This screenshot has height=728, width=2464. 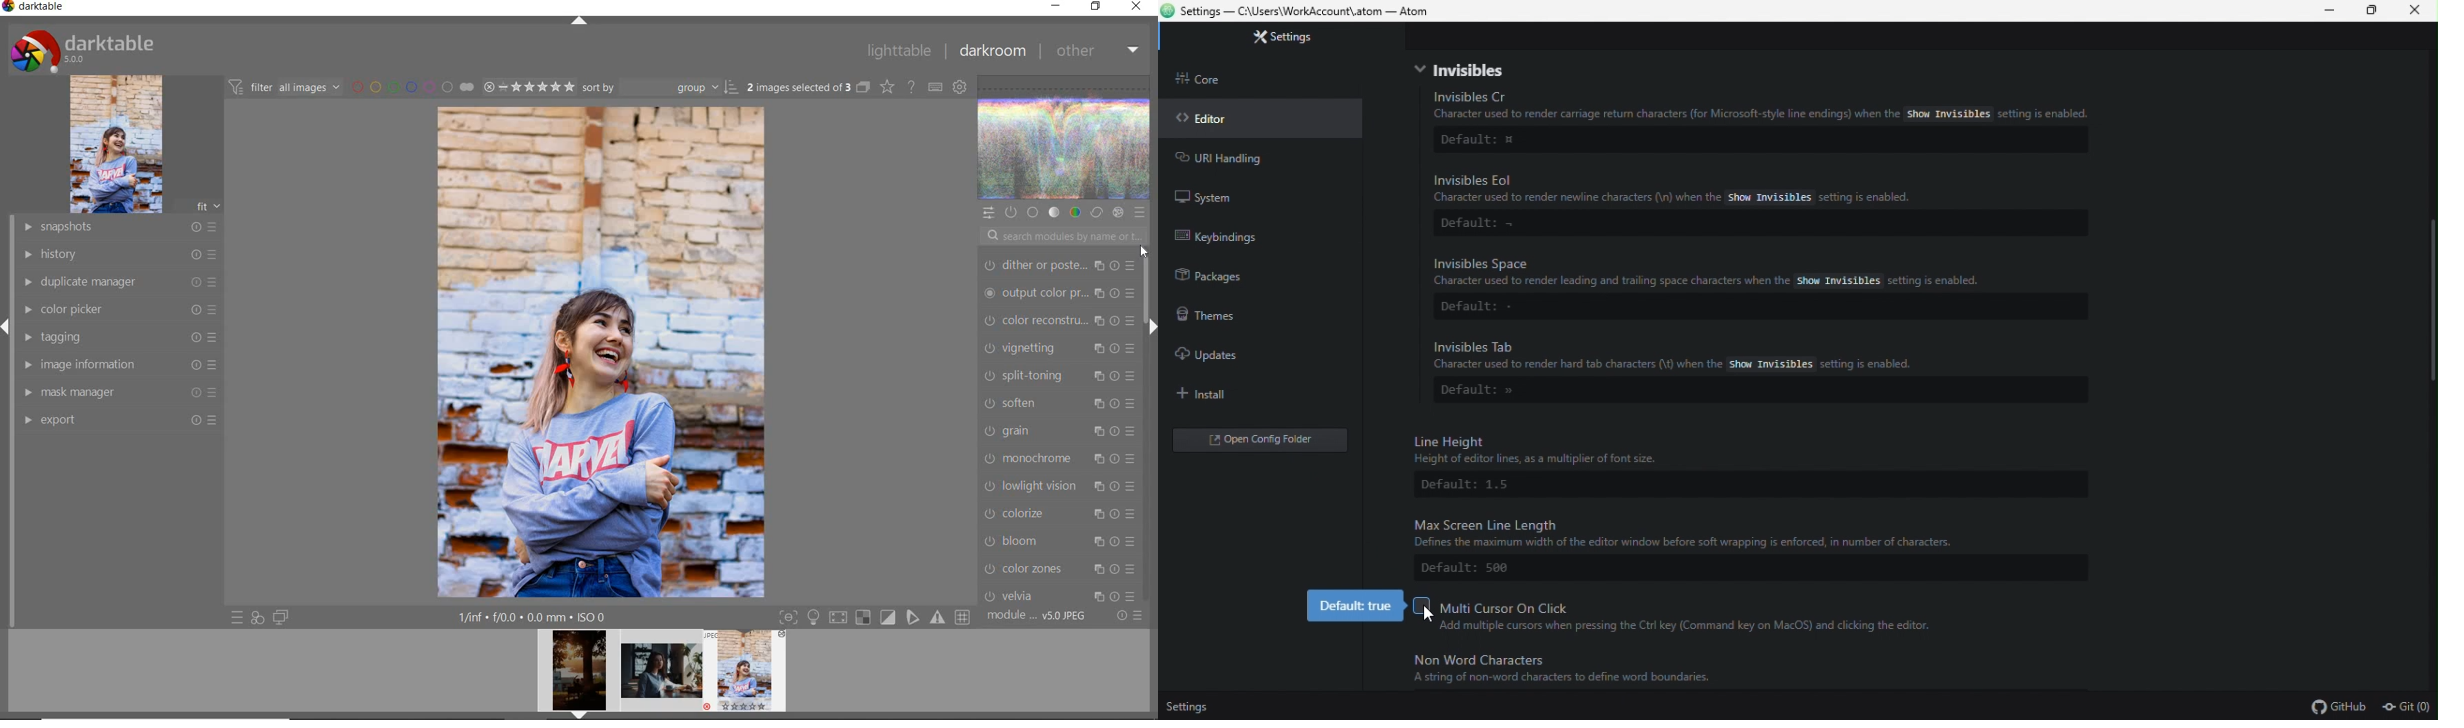 I want to click on OTHER, so click(x=1098, y=50).